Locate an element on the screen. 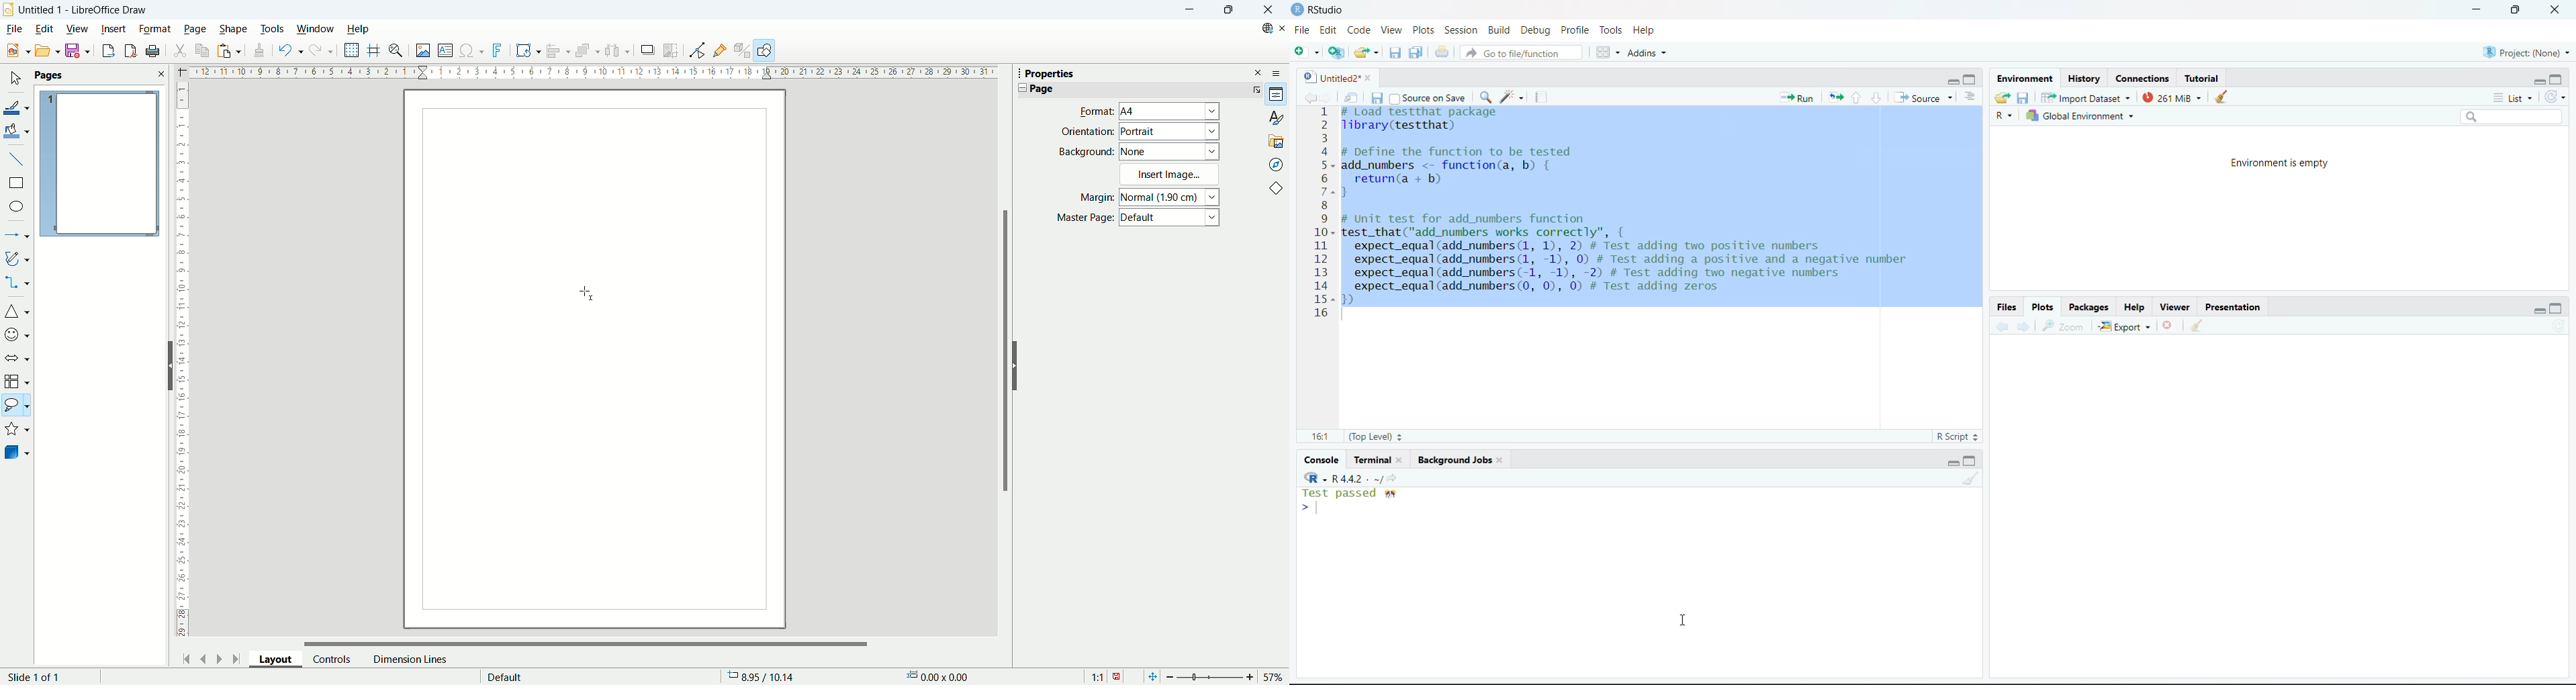  Code is located at coordinates (1358, 30).